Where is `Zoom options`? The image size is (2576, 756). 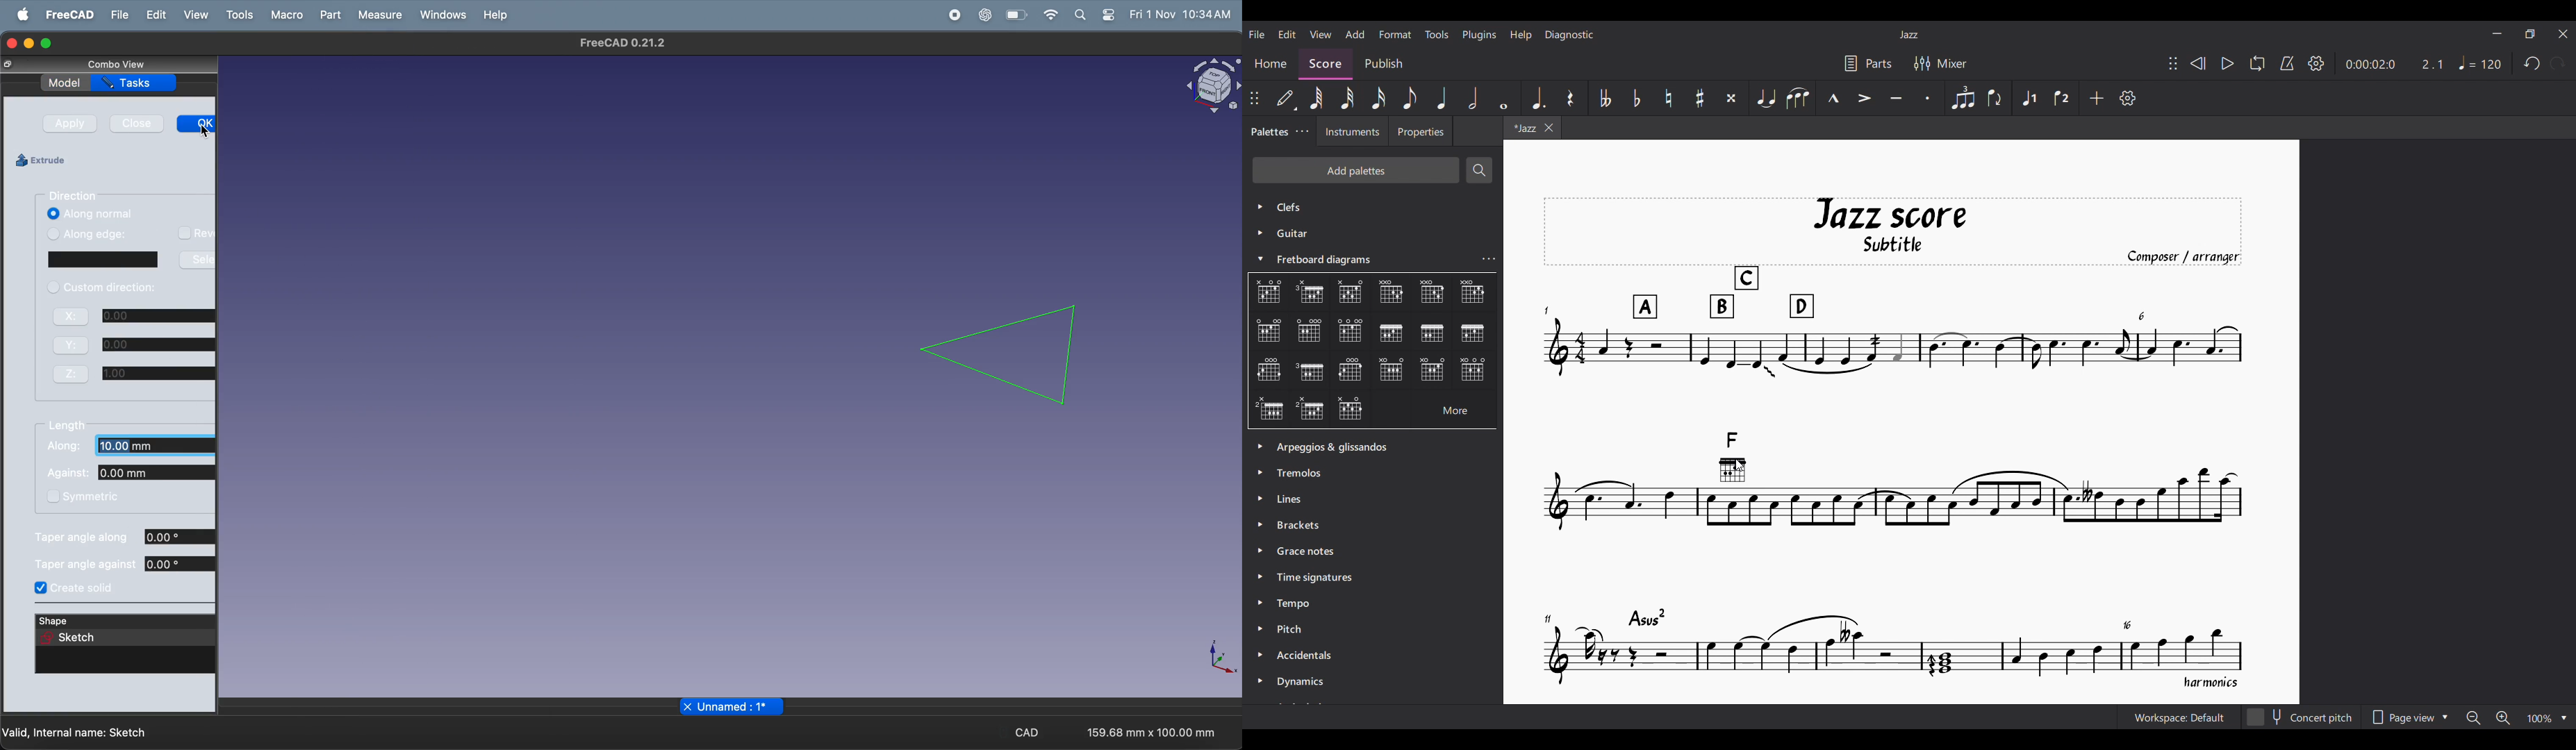
Zoom options is located at coordinates (2517, 717).